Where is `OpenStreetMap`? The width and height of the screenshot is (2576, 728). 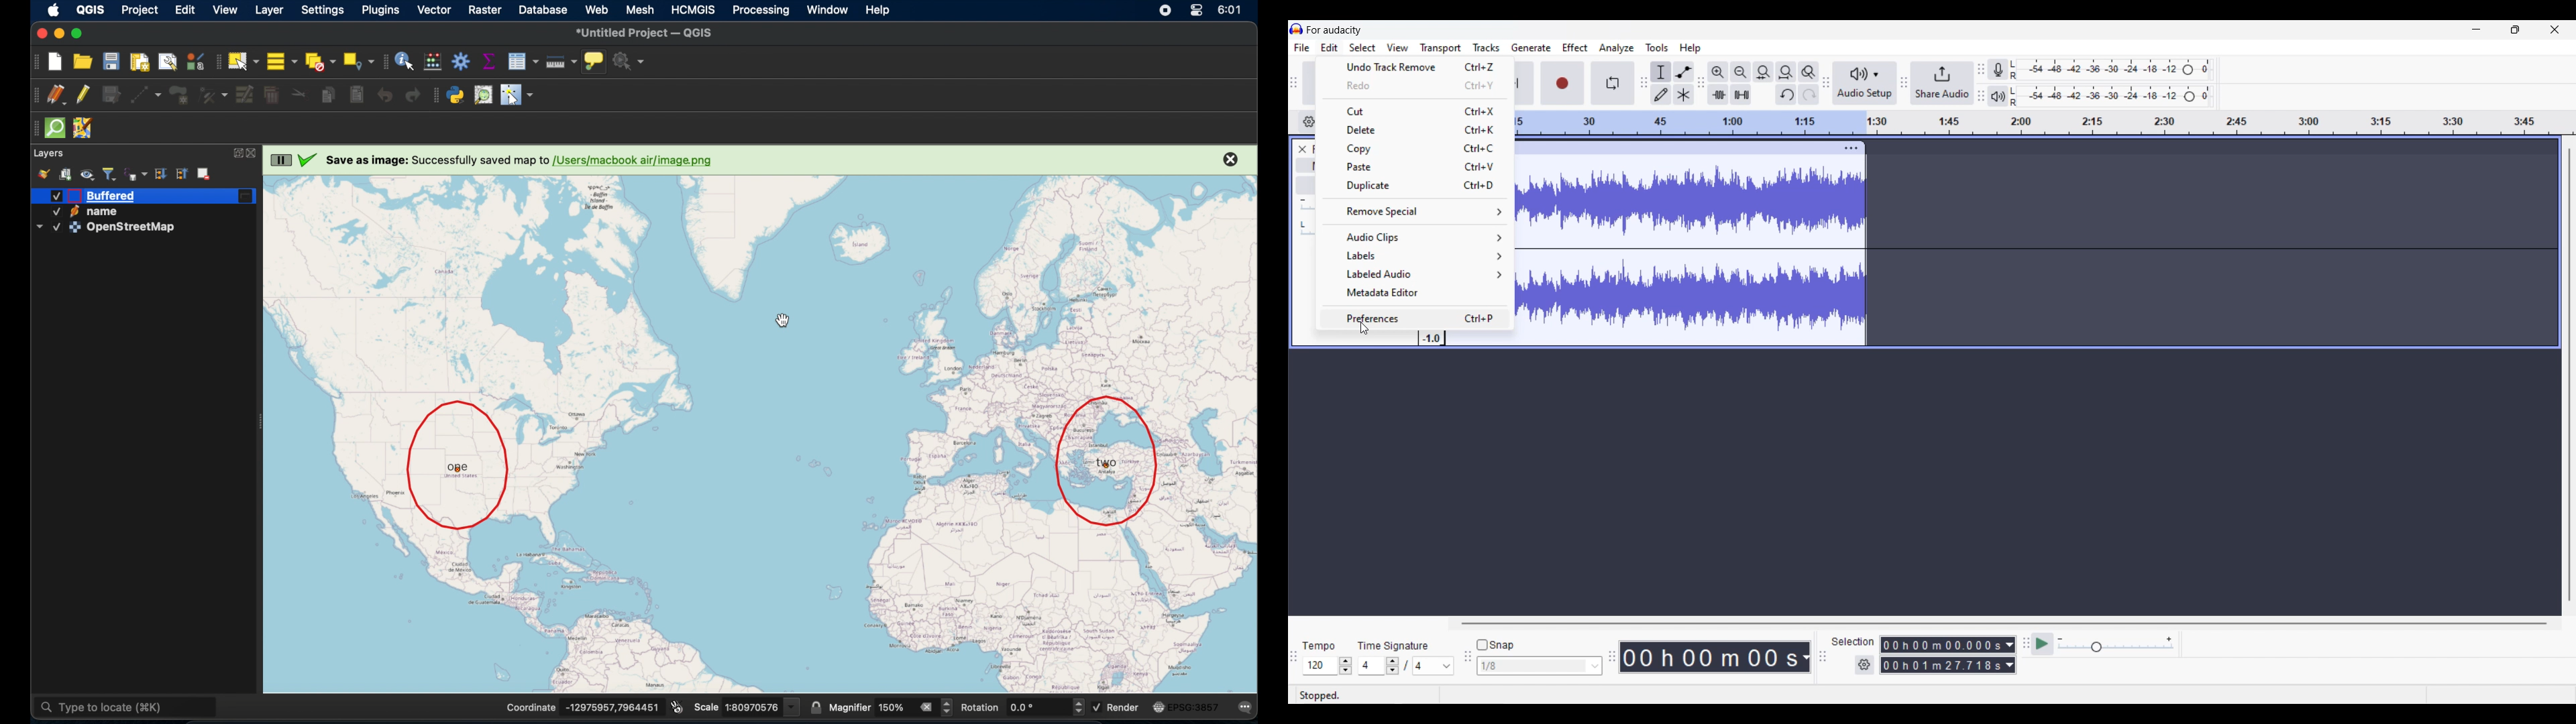 OpenStreetMap is located at coordinates (134, 229).